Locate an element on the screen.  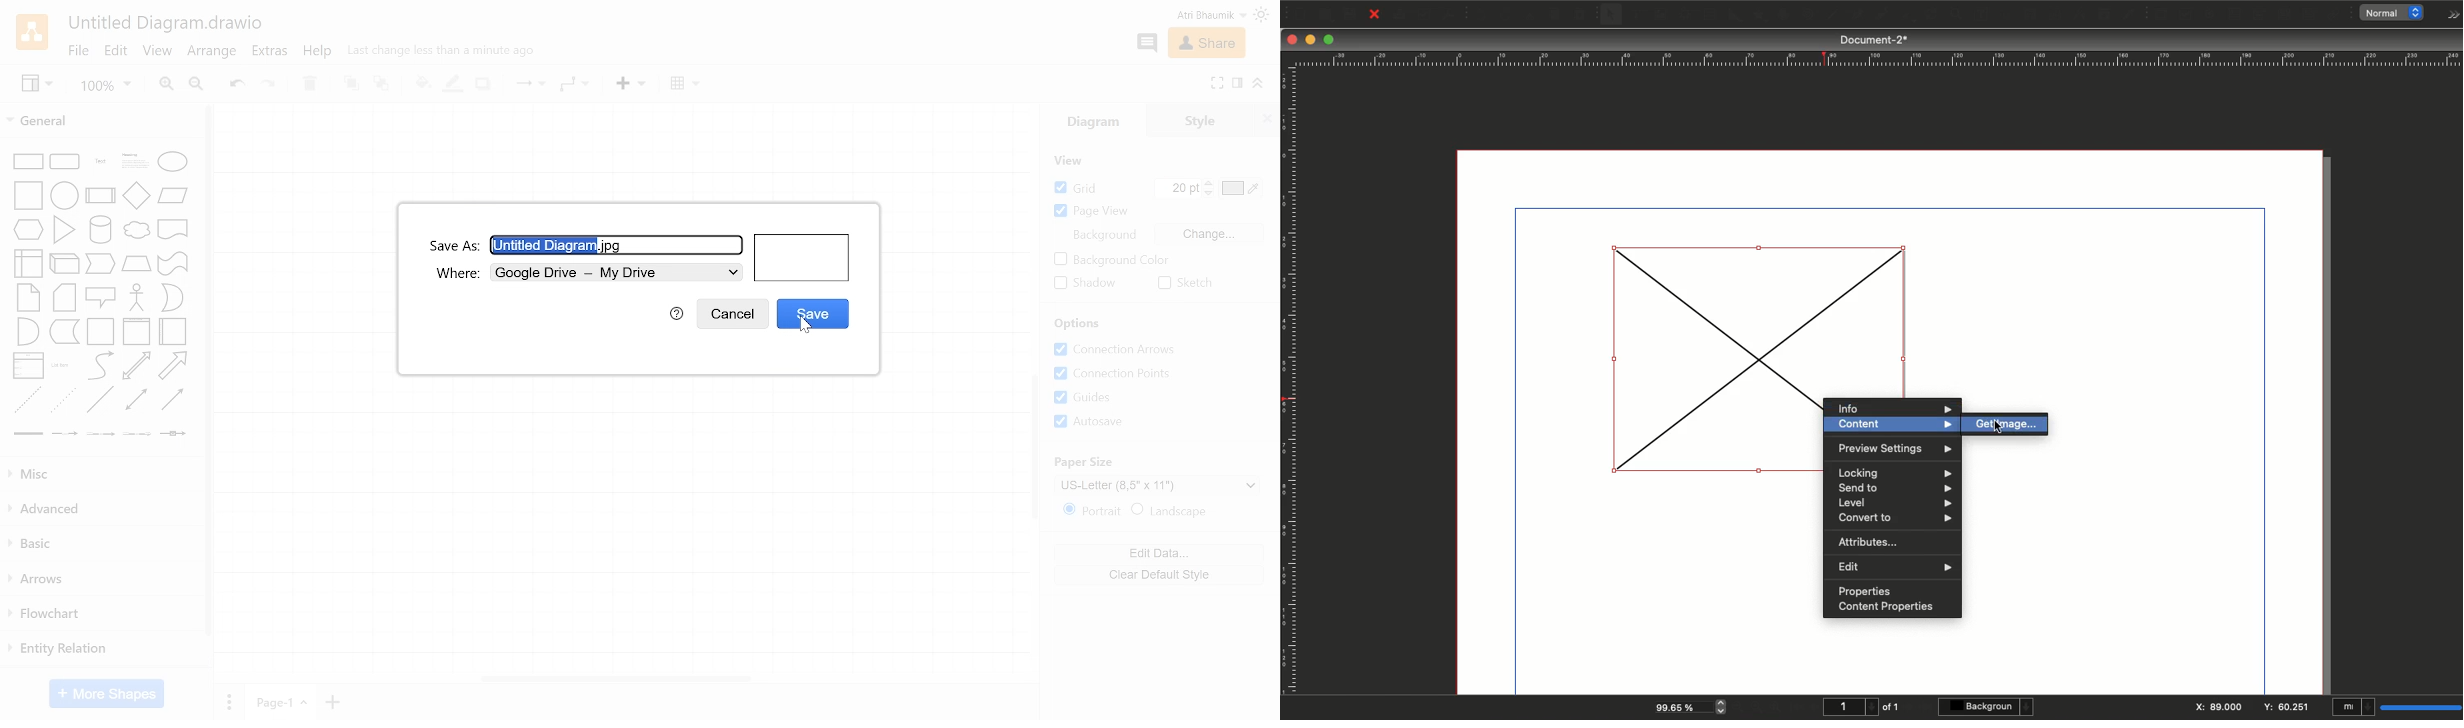
Edit text with story editor is located at coordinates (1991, 15).